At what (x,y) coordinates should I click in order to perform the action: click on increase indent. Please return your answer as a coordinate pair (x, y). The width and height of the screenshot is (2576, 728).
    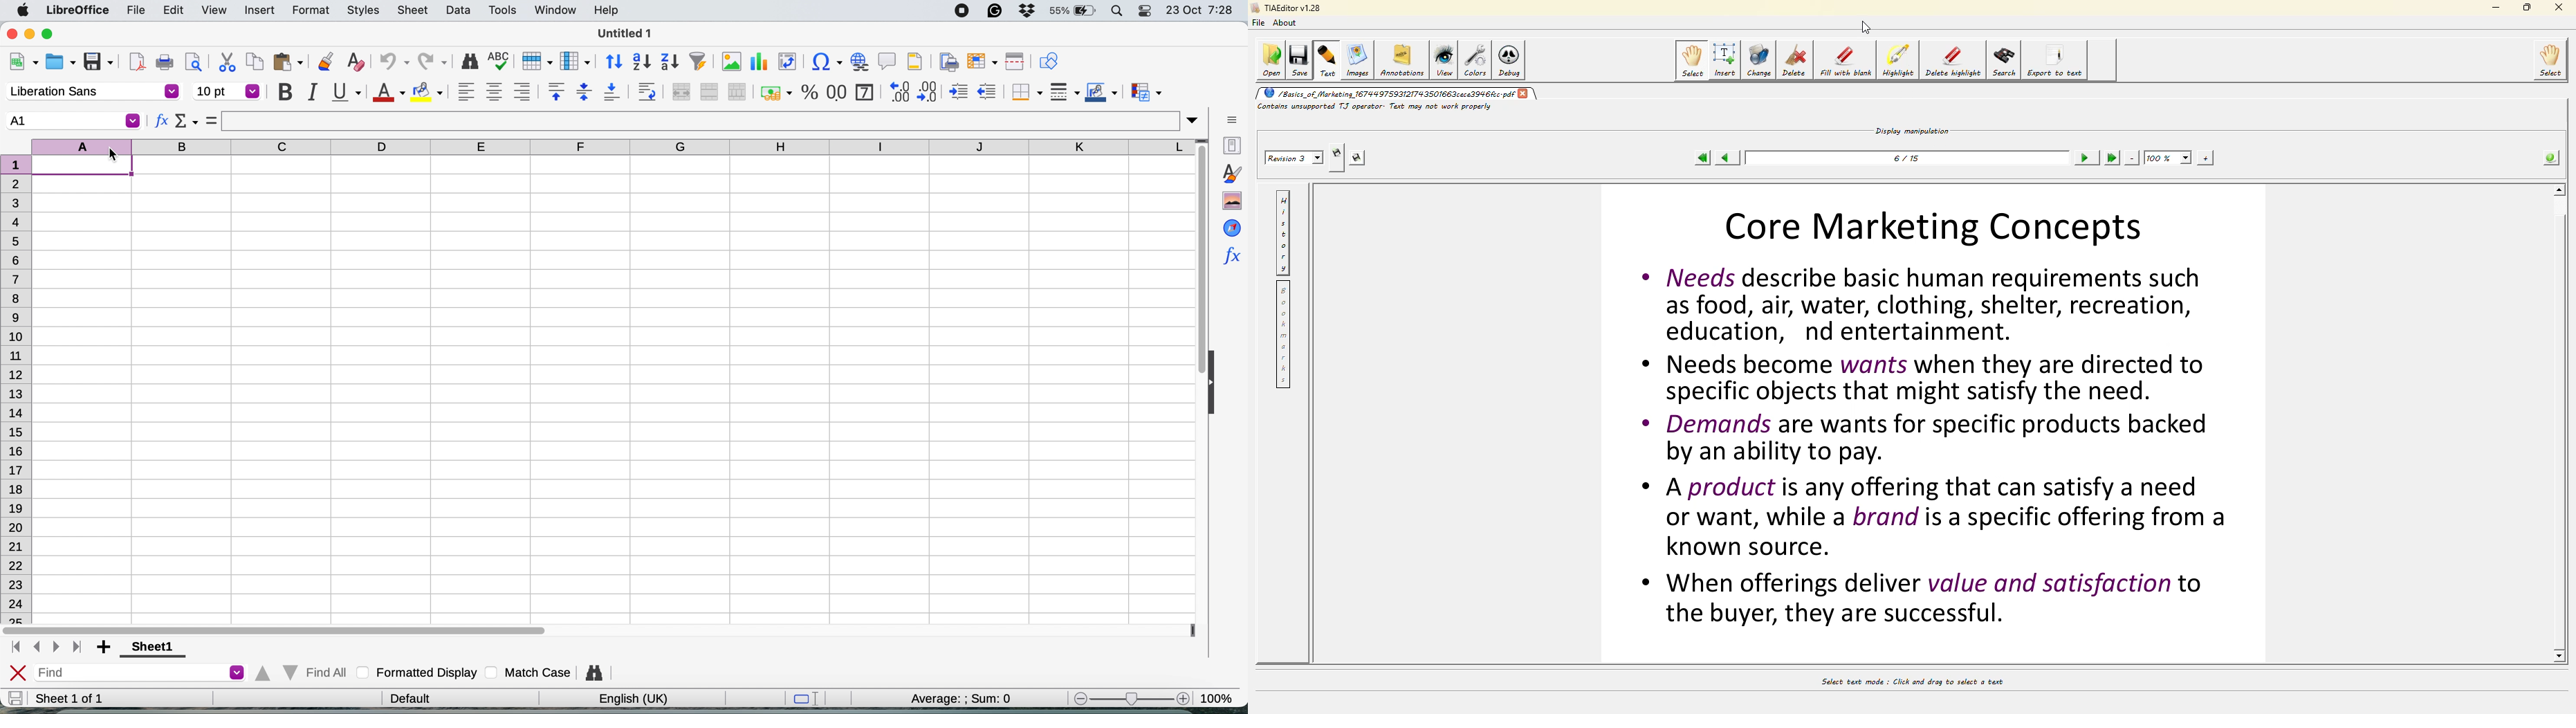
    Looking at the image, I should click on (958, 91).